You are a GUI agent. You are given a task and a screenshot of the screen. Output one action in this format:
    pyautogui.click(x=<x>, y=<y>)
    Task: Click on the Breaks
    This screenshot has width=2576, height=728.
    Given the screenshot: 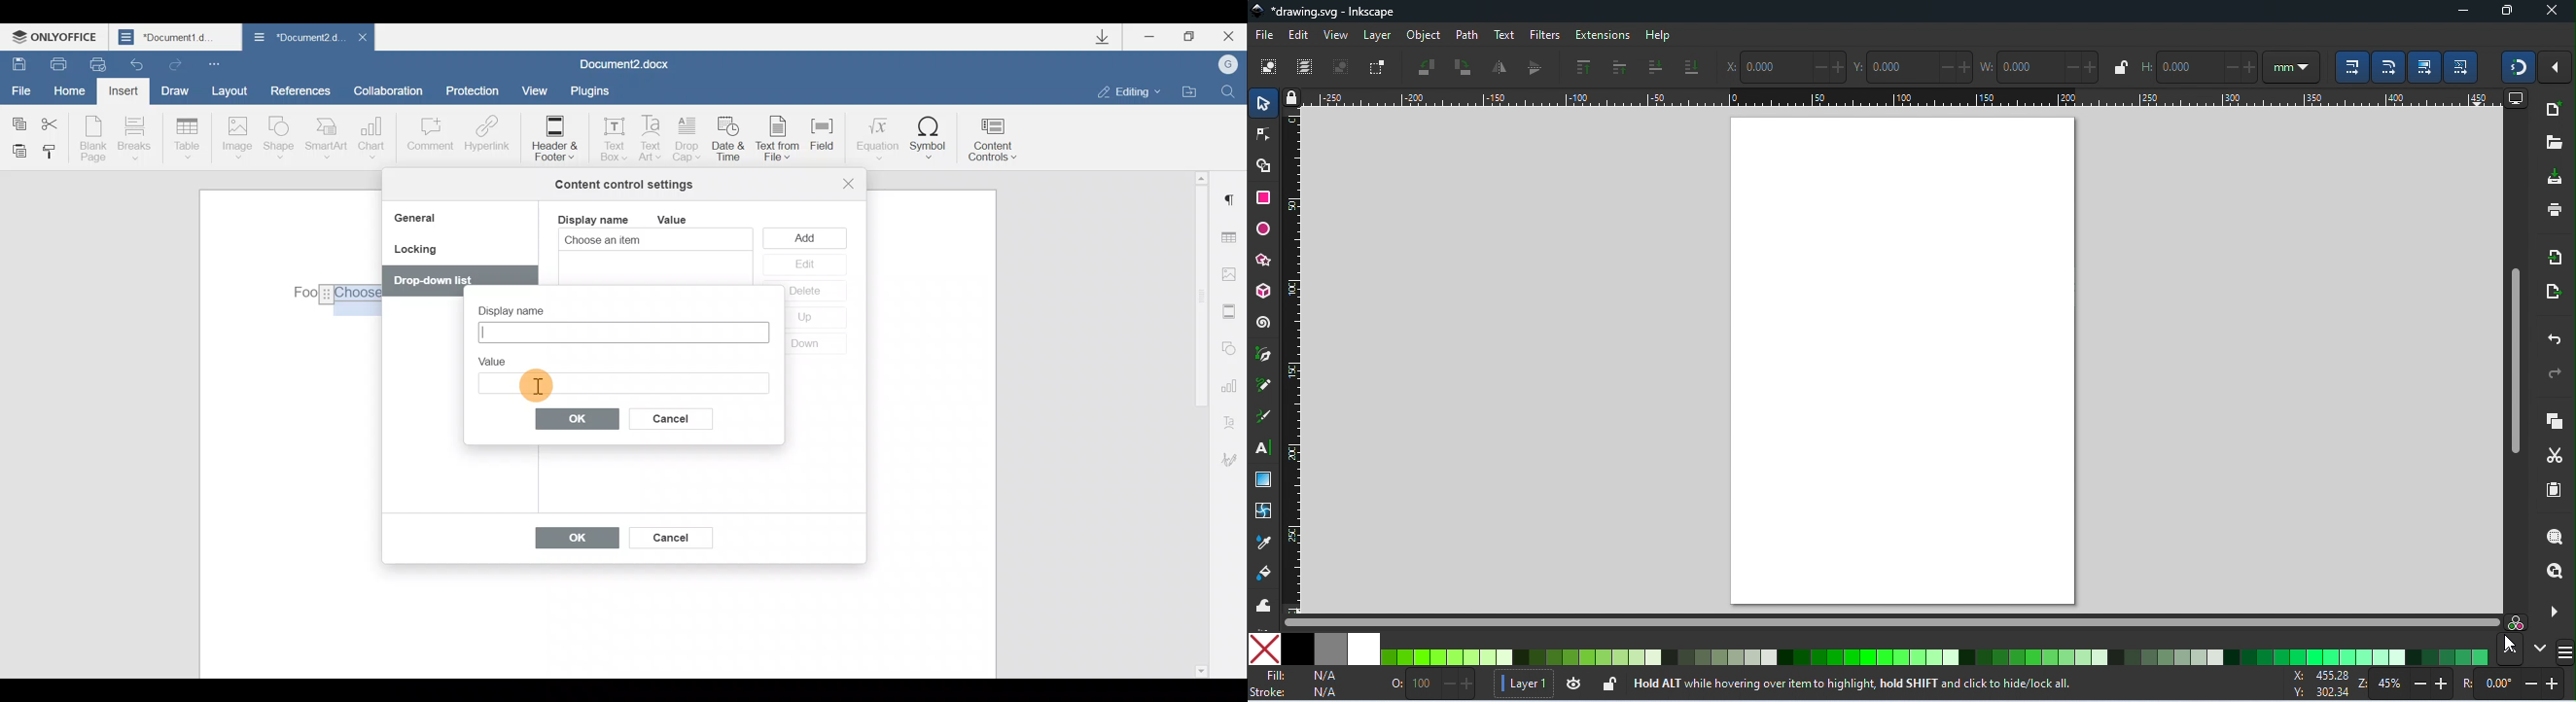 What is the action you would take?
    pyautogui.click(x=133, y=142)
    